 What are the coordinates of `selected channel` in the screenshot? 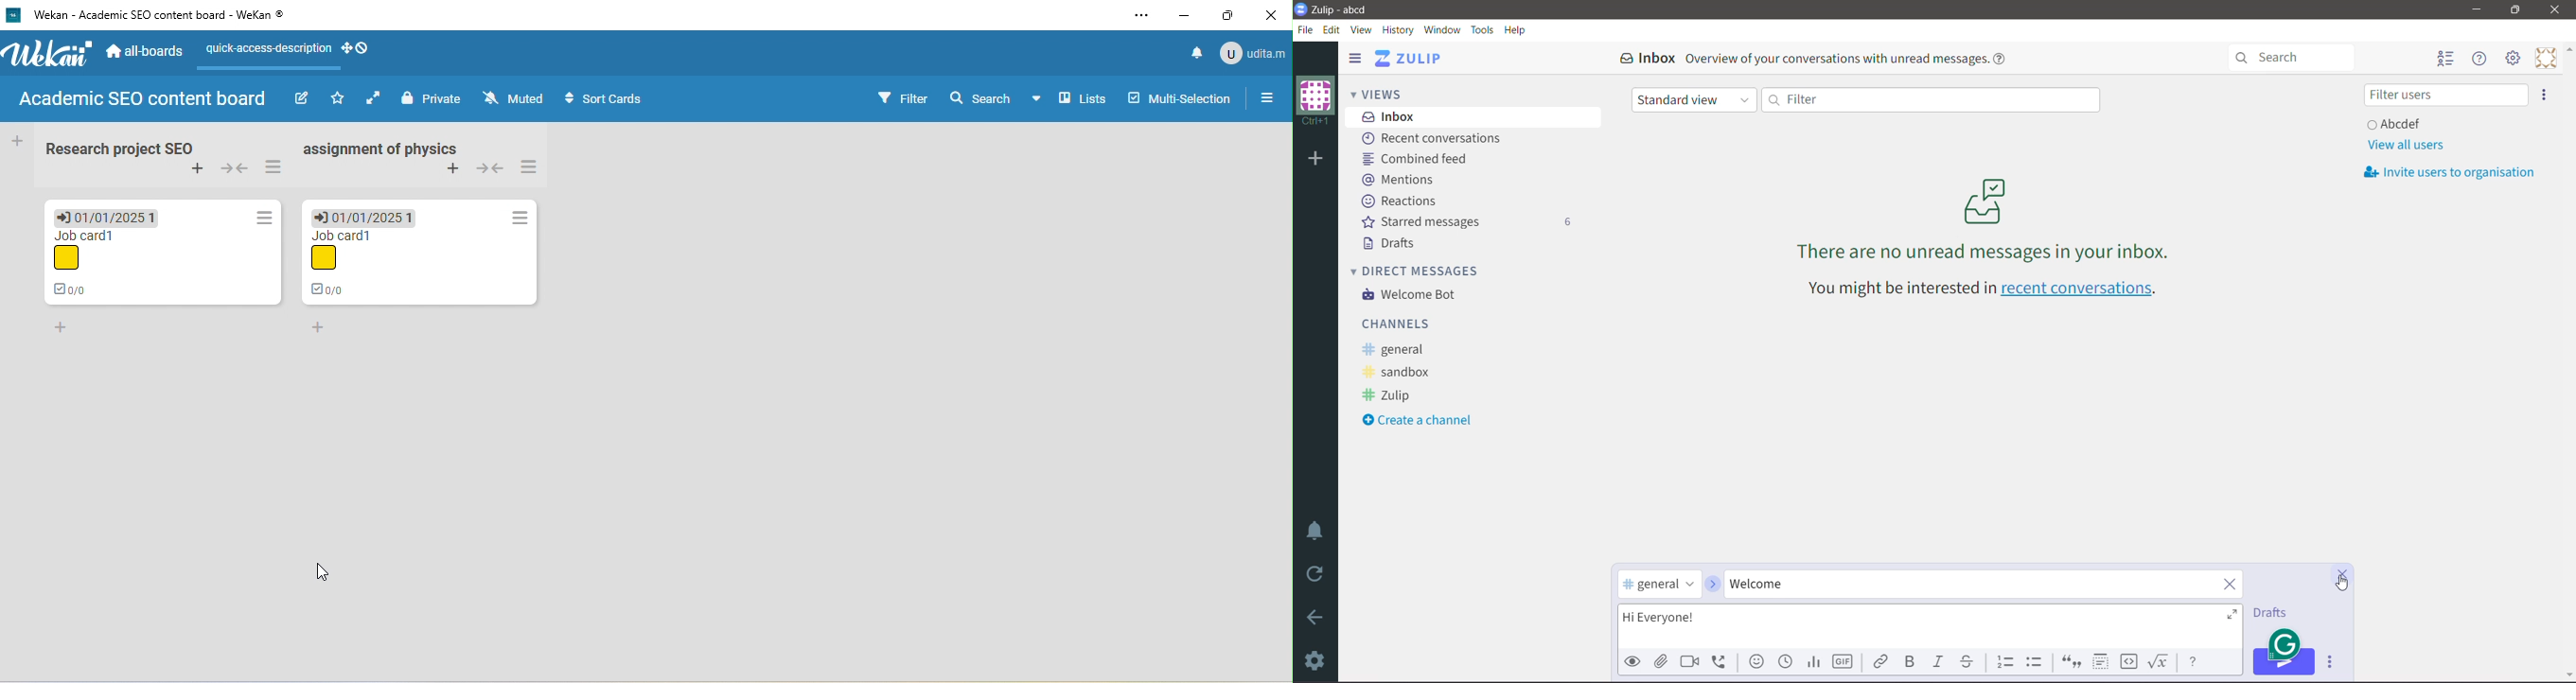 It's located at (1660, 585).